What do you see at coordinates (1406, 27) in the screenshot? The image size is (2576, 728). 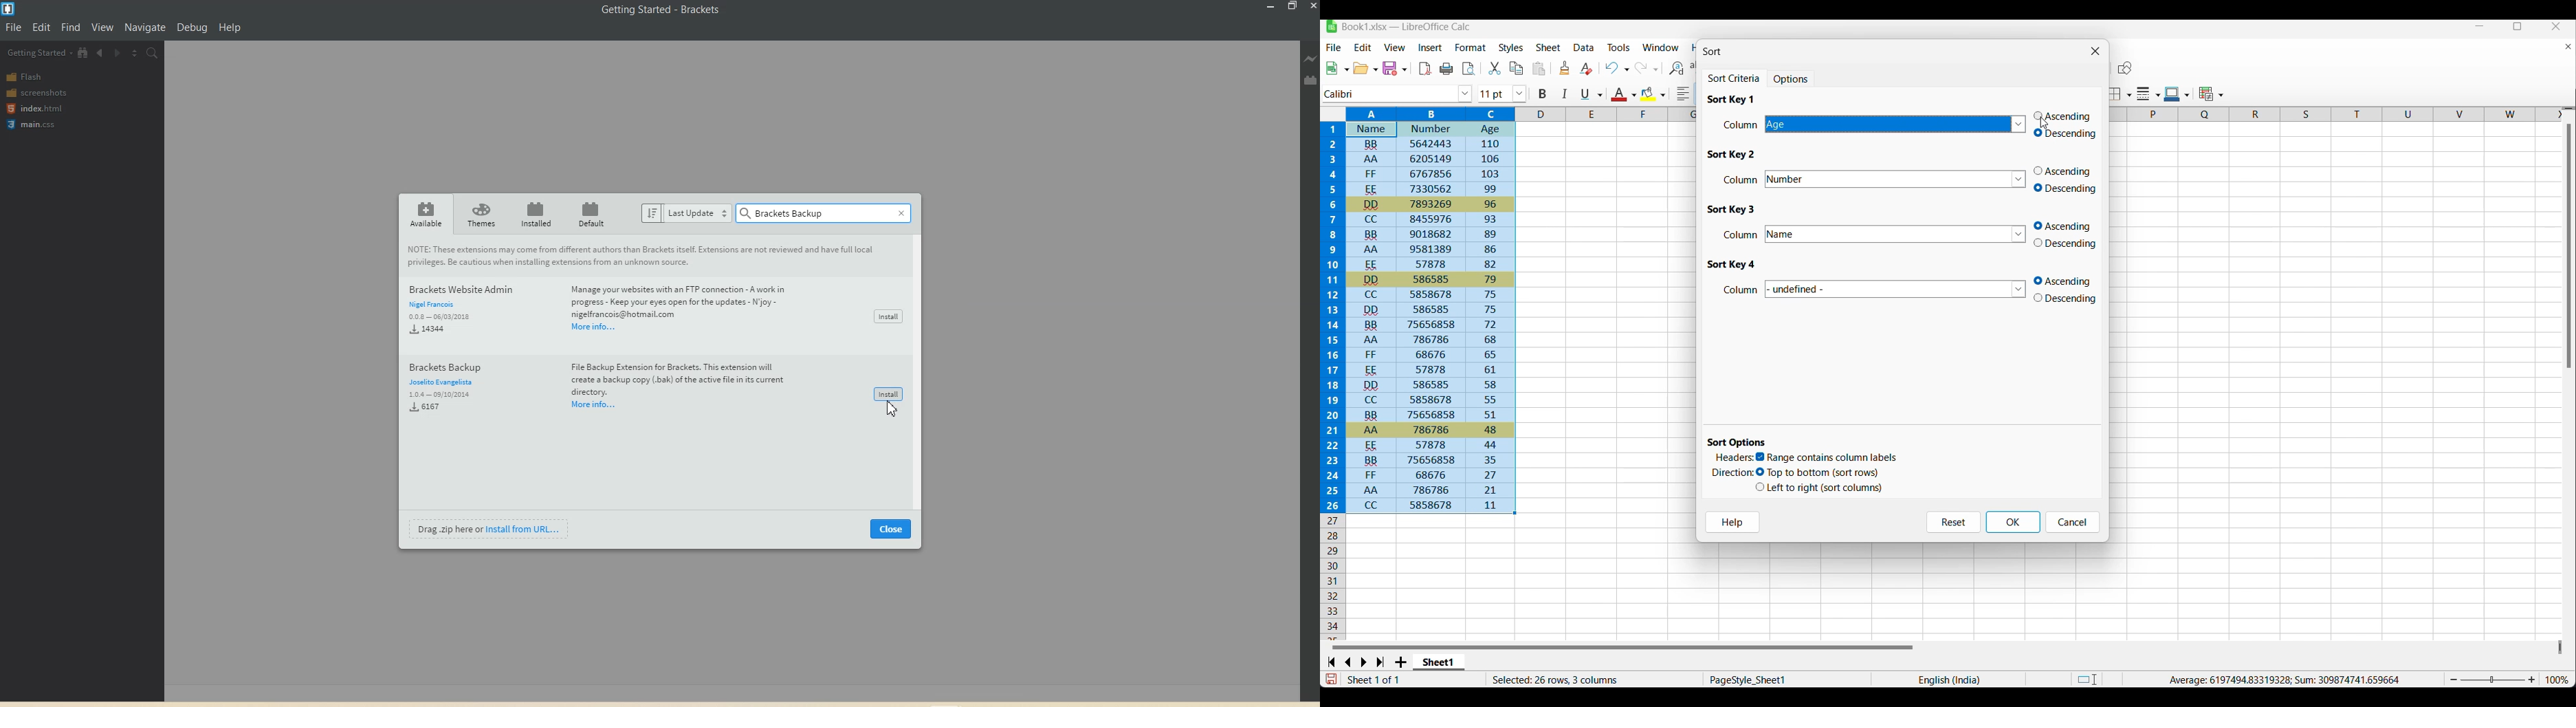 I see `Project and software name` at bounding box center [1406, 27].